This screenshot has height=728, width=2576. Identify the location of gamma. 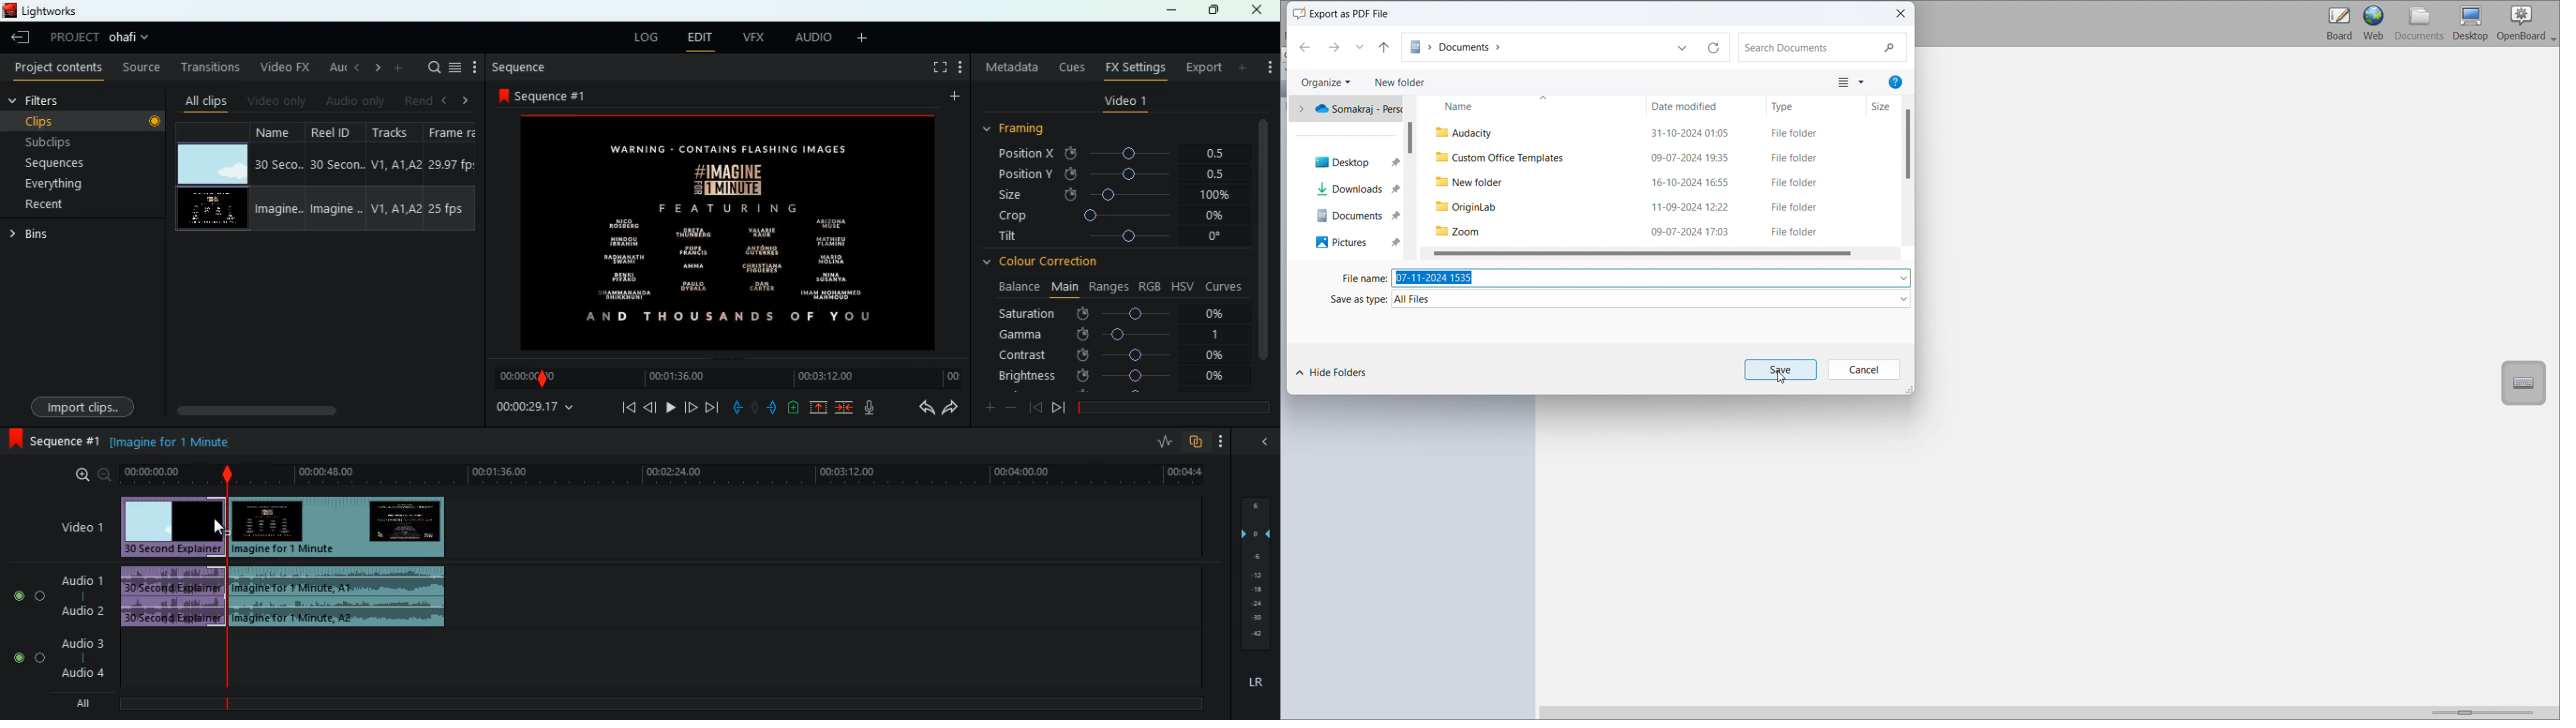
(1110, 334).